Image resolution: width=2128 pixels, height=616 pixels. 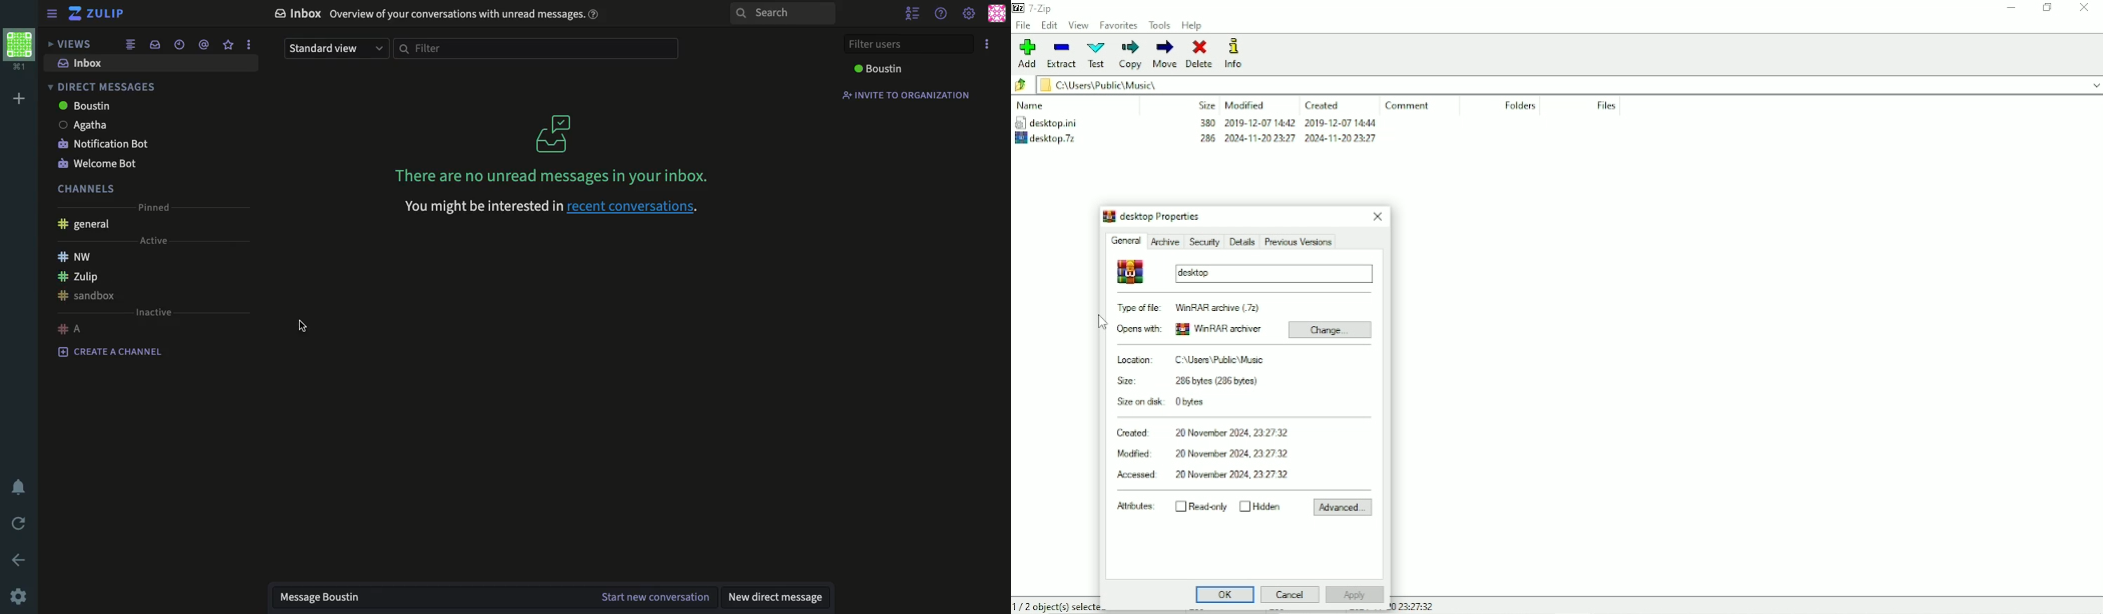 I want to click on Comment, so click(x=1409, y=105).